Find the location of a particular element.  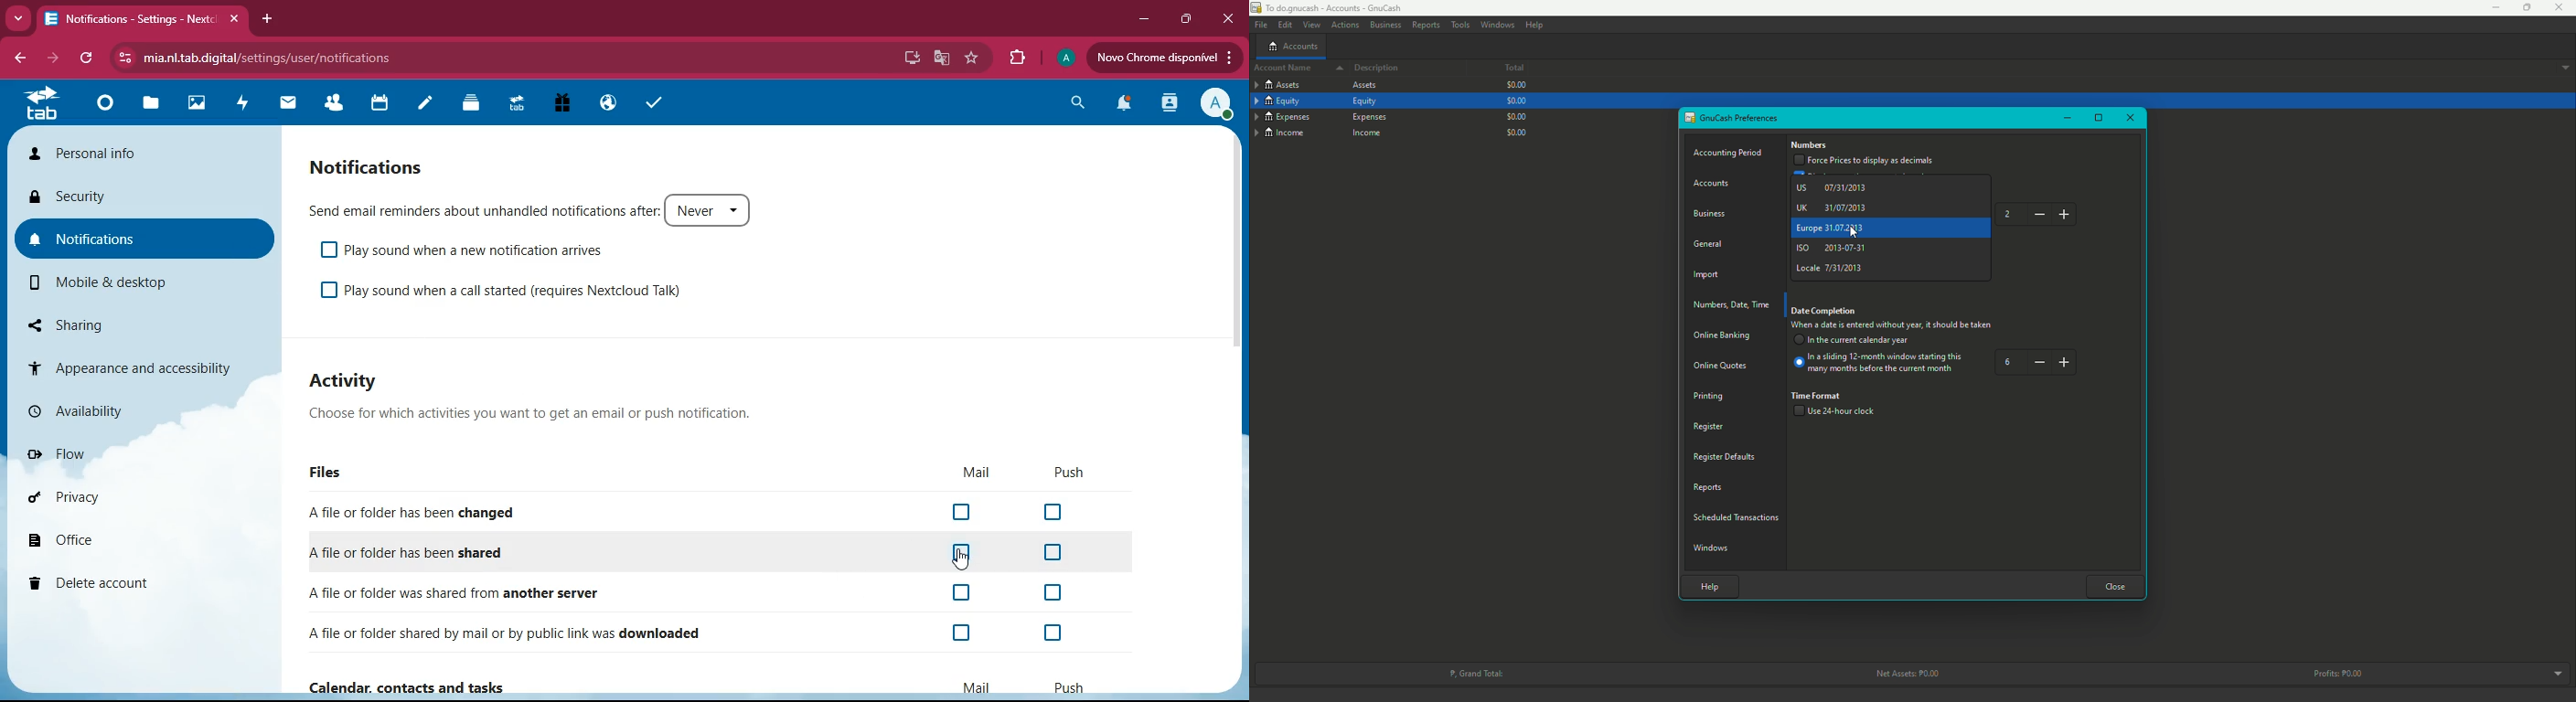

more is located at coordinates (18, 16).